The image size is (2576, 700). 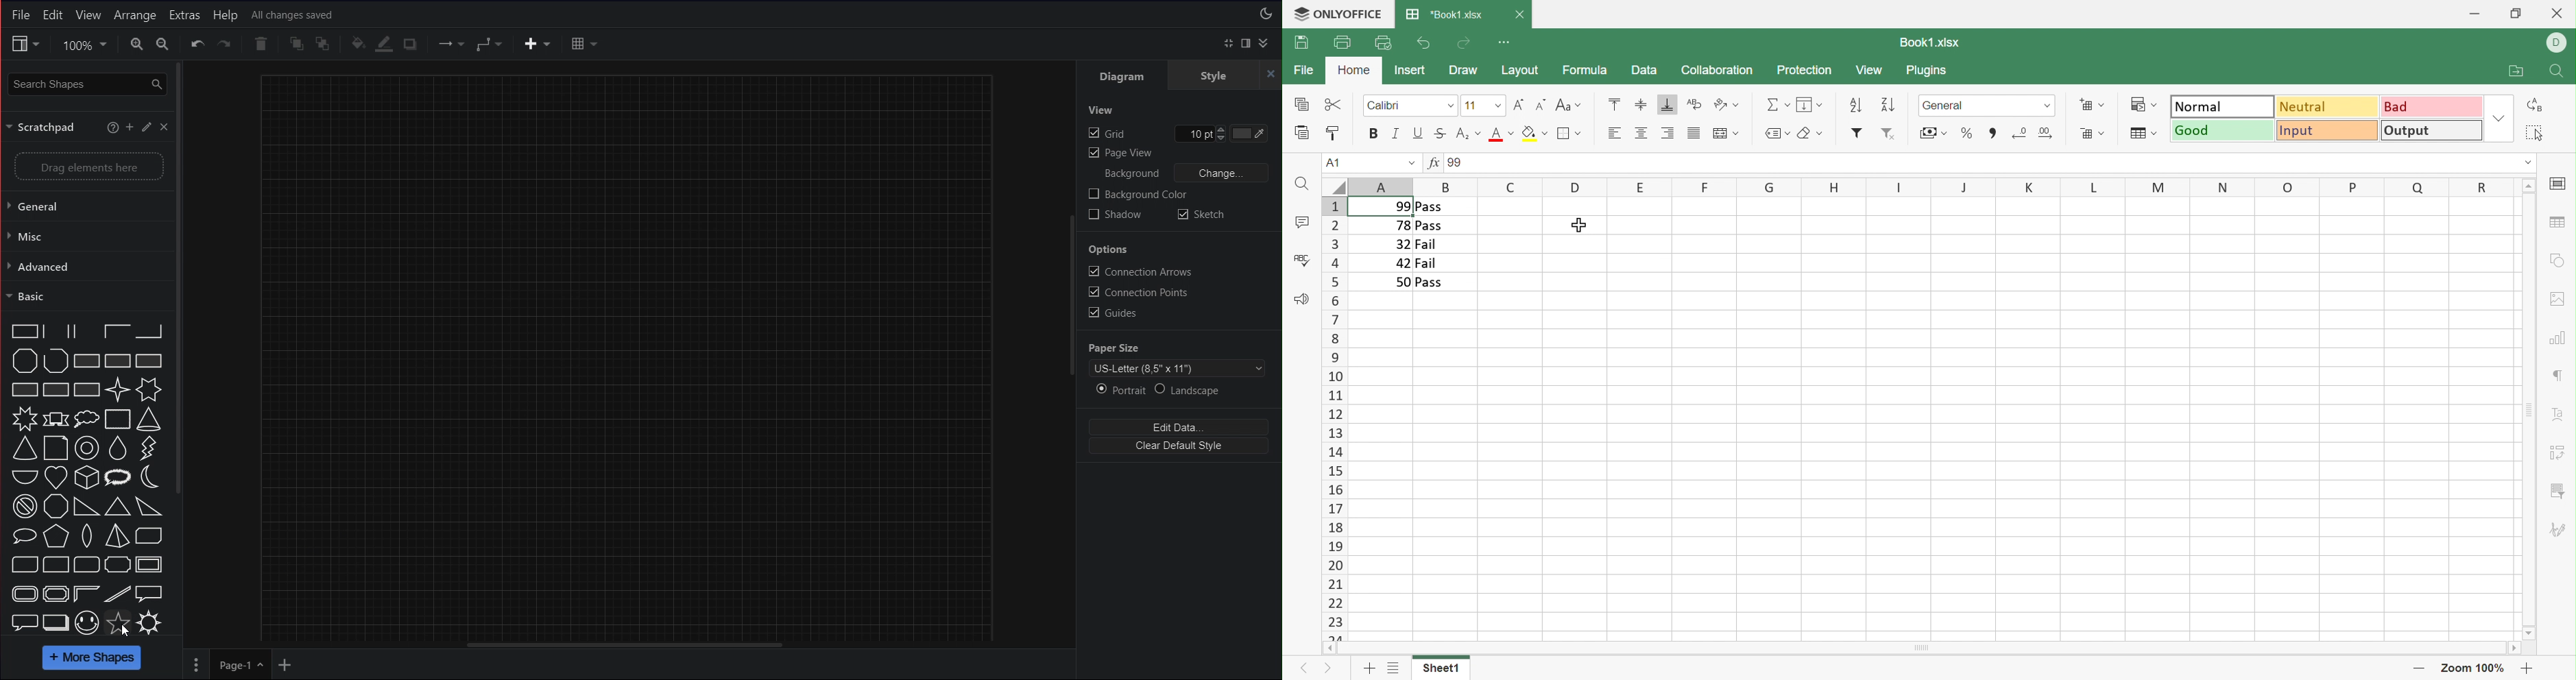 What do you see at coordinates (1267, 14) in the screenshot?
I see `Night Mode` at bounding box center [1267, 14].